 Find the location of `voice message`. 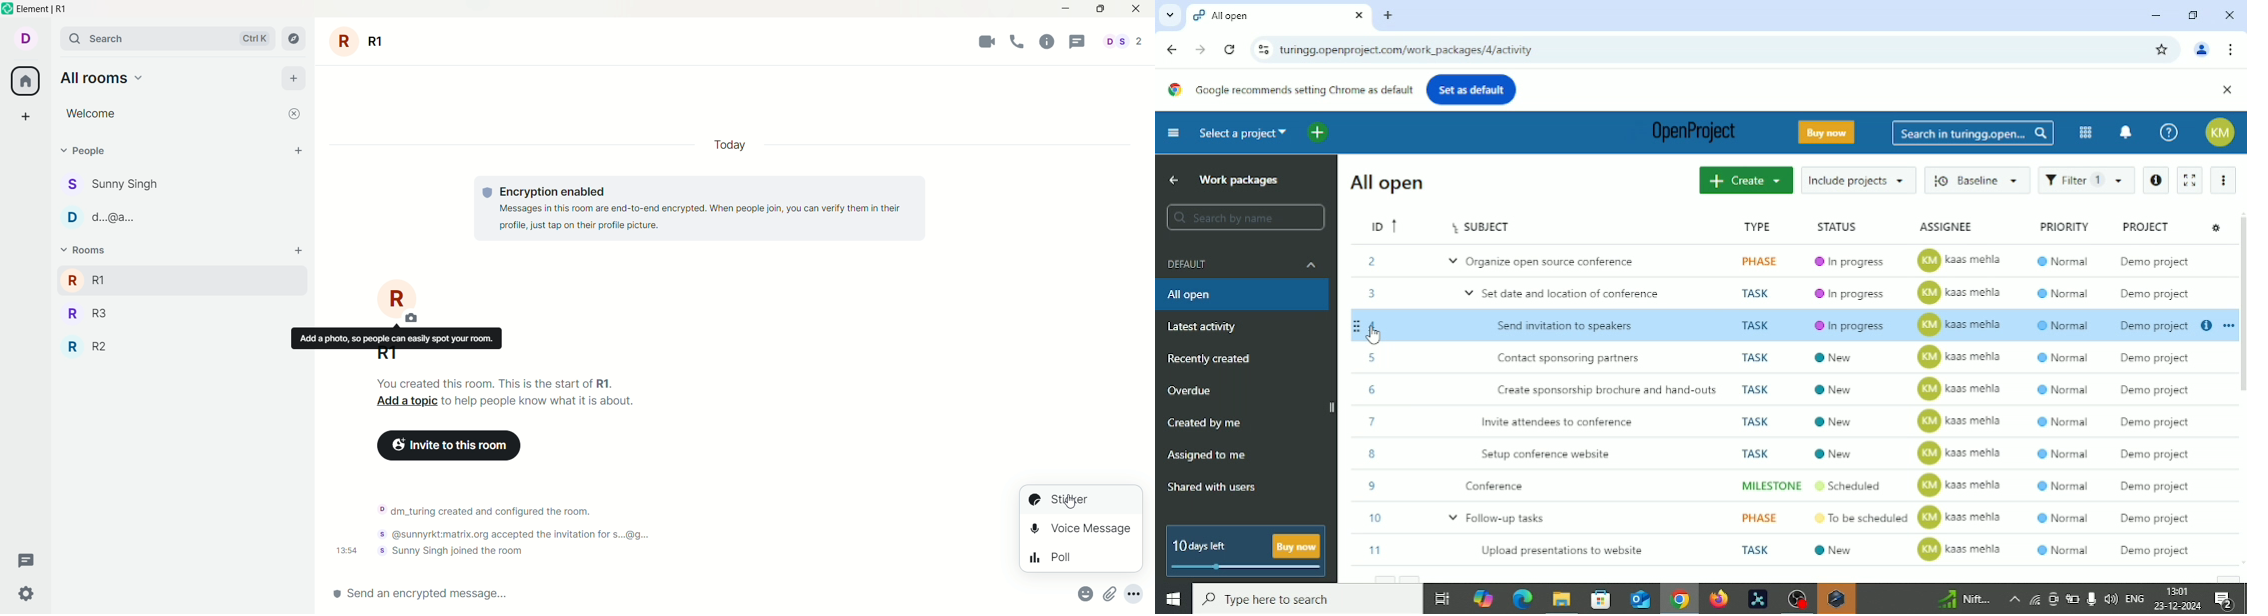

voice message is located at coordinates (1082, 529).